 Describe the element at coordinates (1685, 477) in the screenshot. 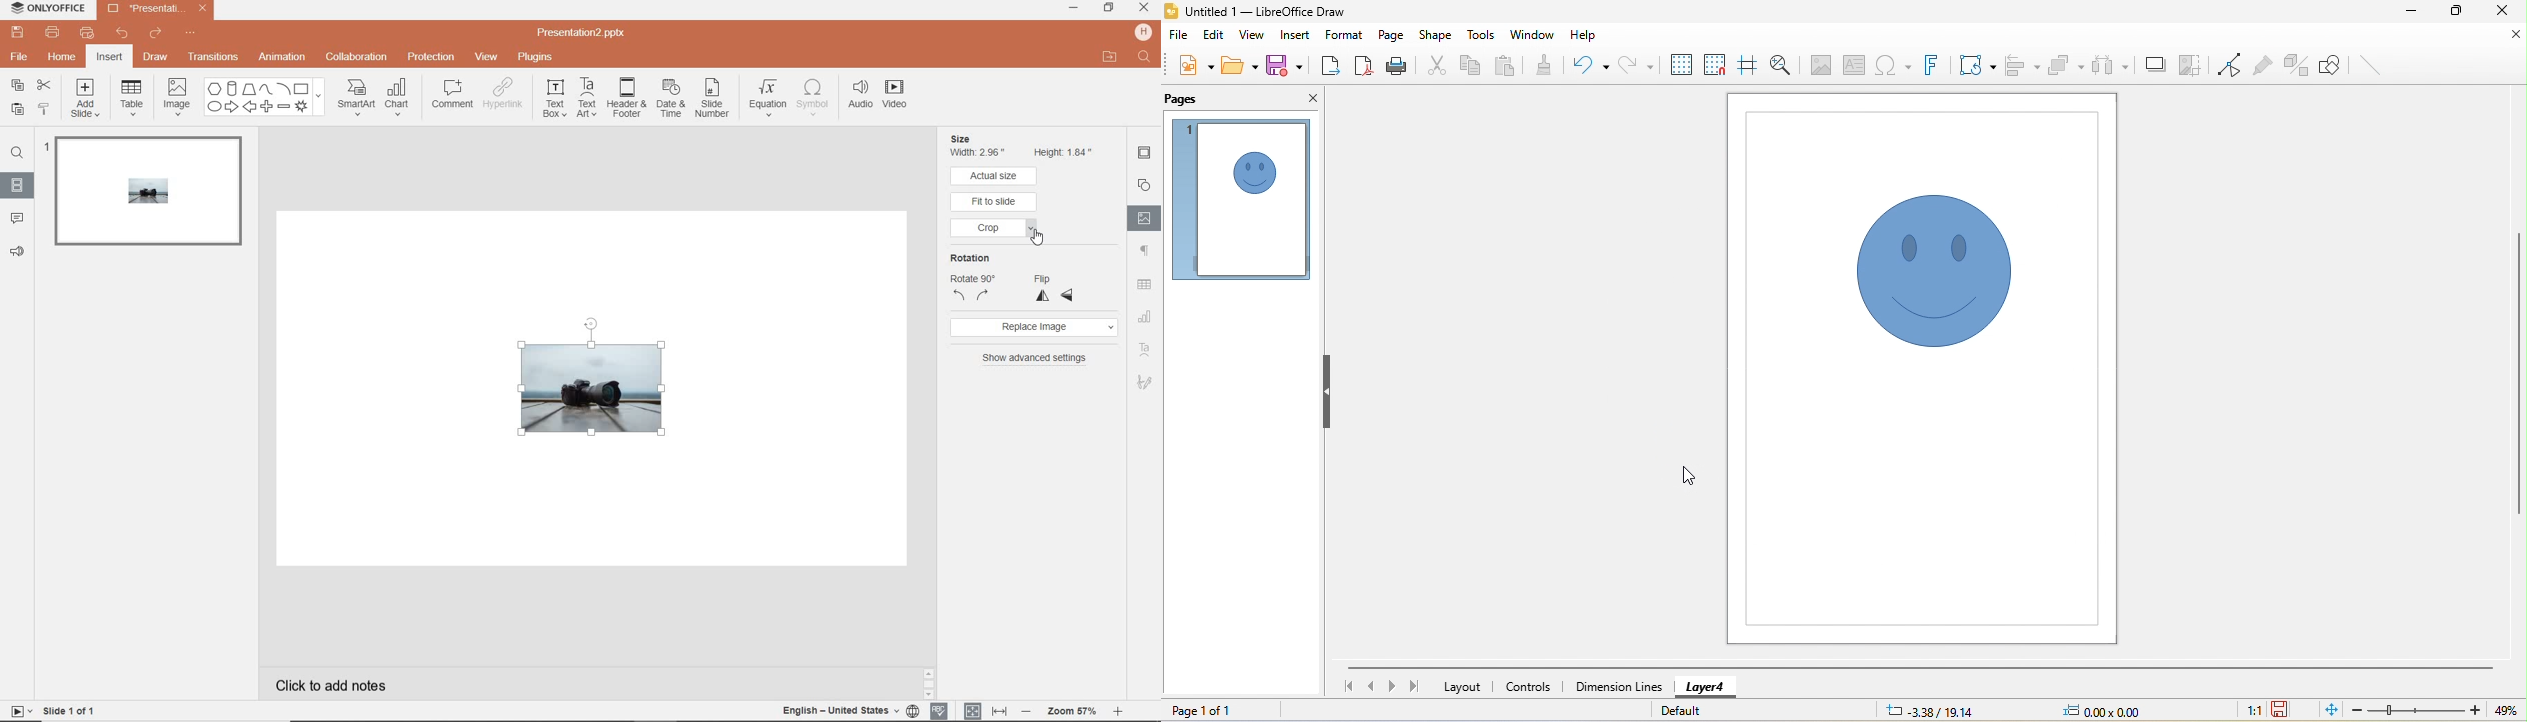

I see `cursor` at that location.